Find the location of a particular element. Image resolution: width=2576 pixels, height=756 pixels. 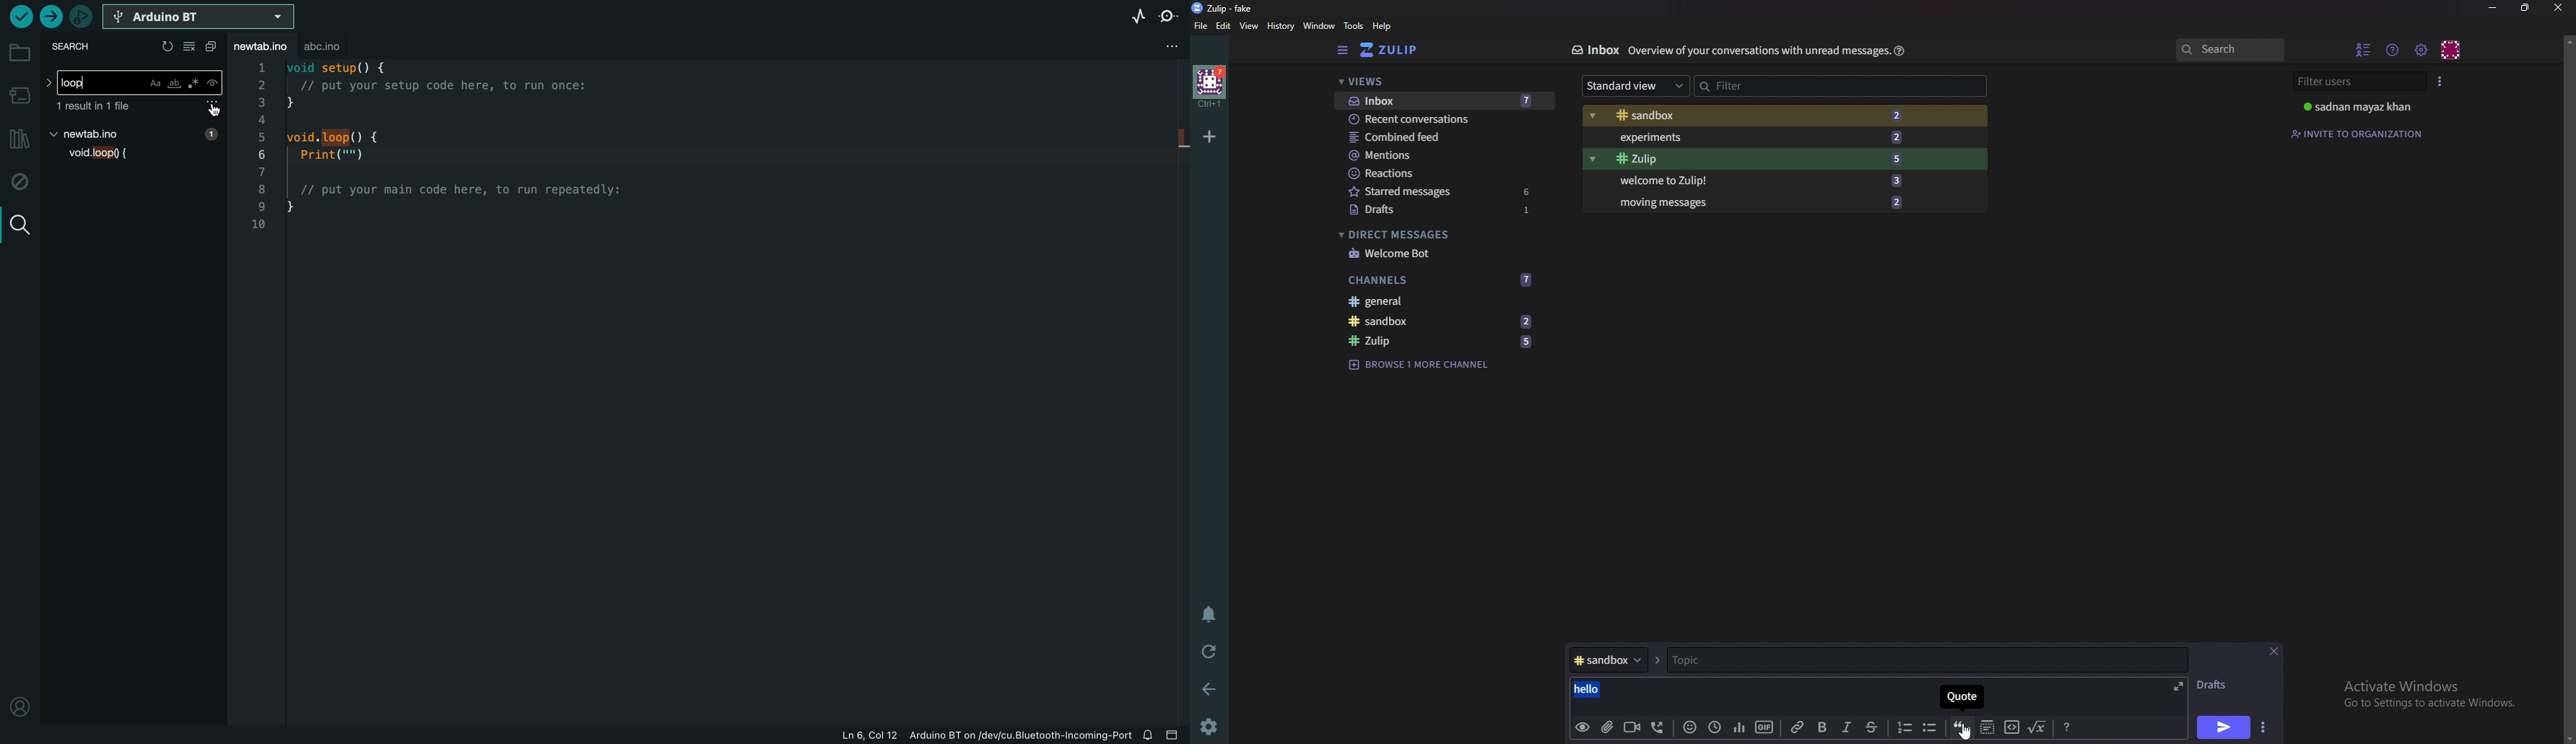

Help is located at coordinates (1898, 51).